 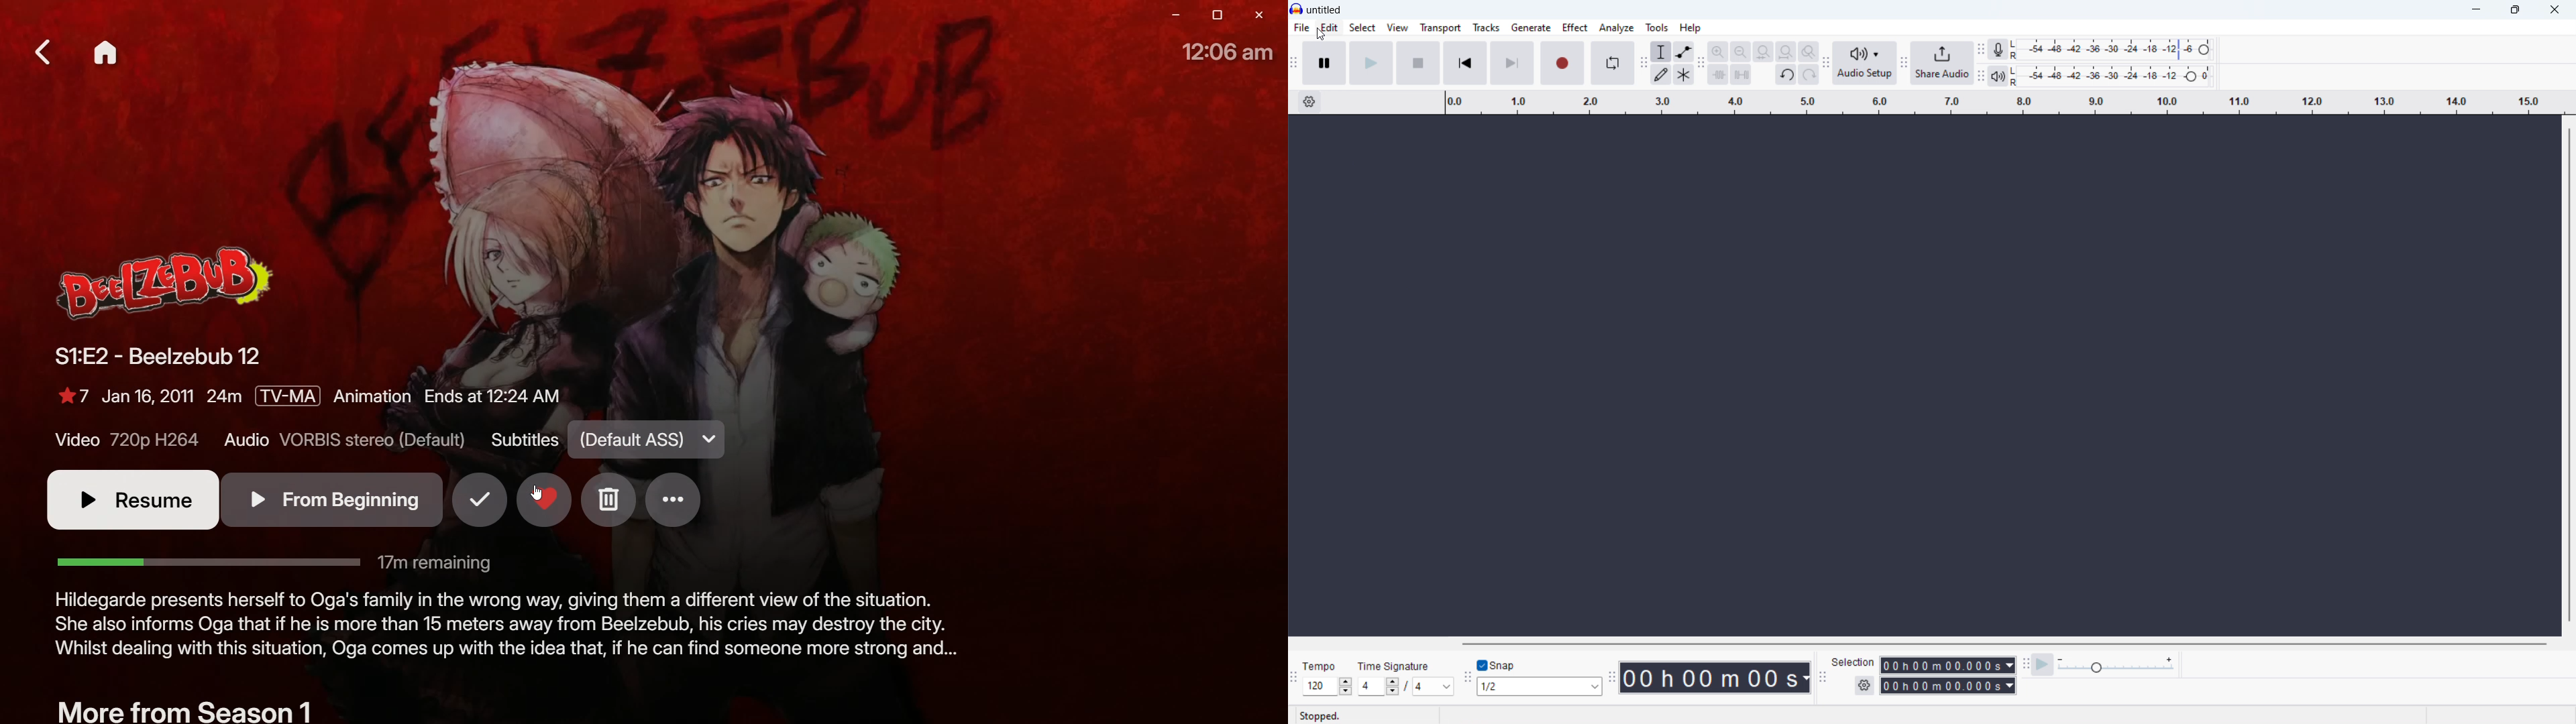 What do you see at coordinates (2002, 103) in the screenshot?
I see `timeline` at bounding box center [2002, 103].